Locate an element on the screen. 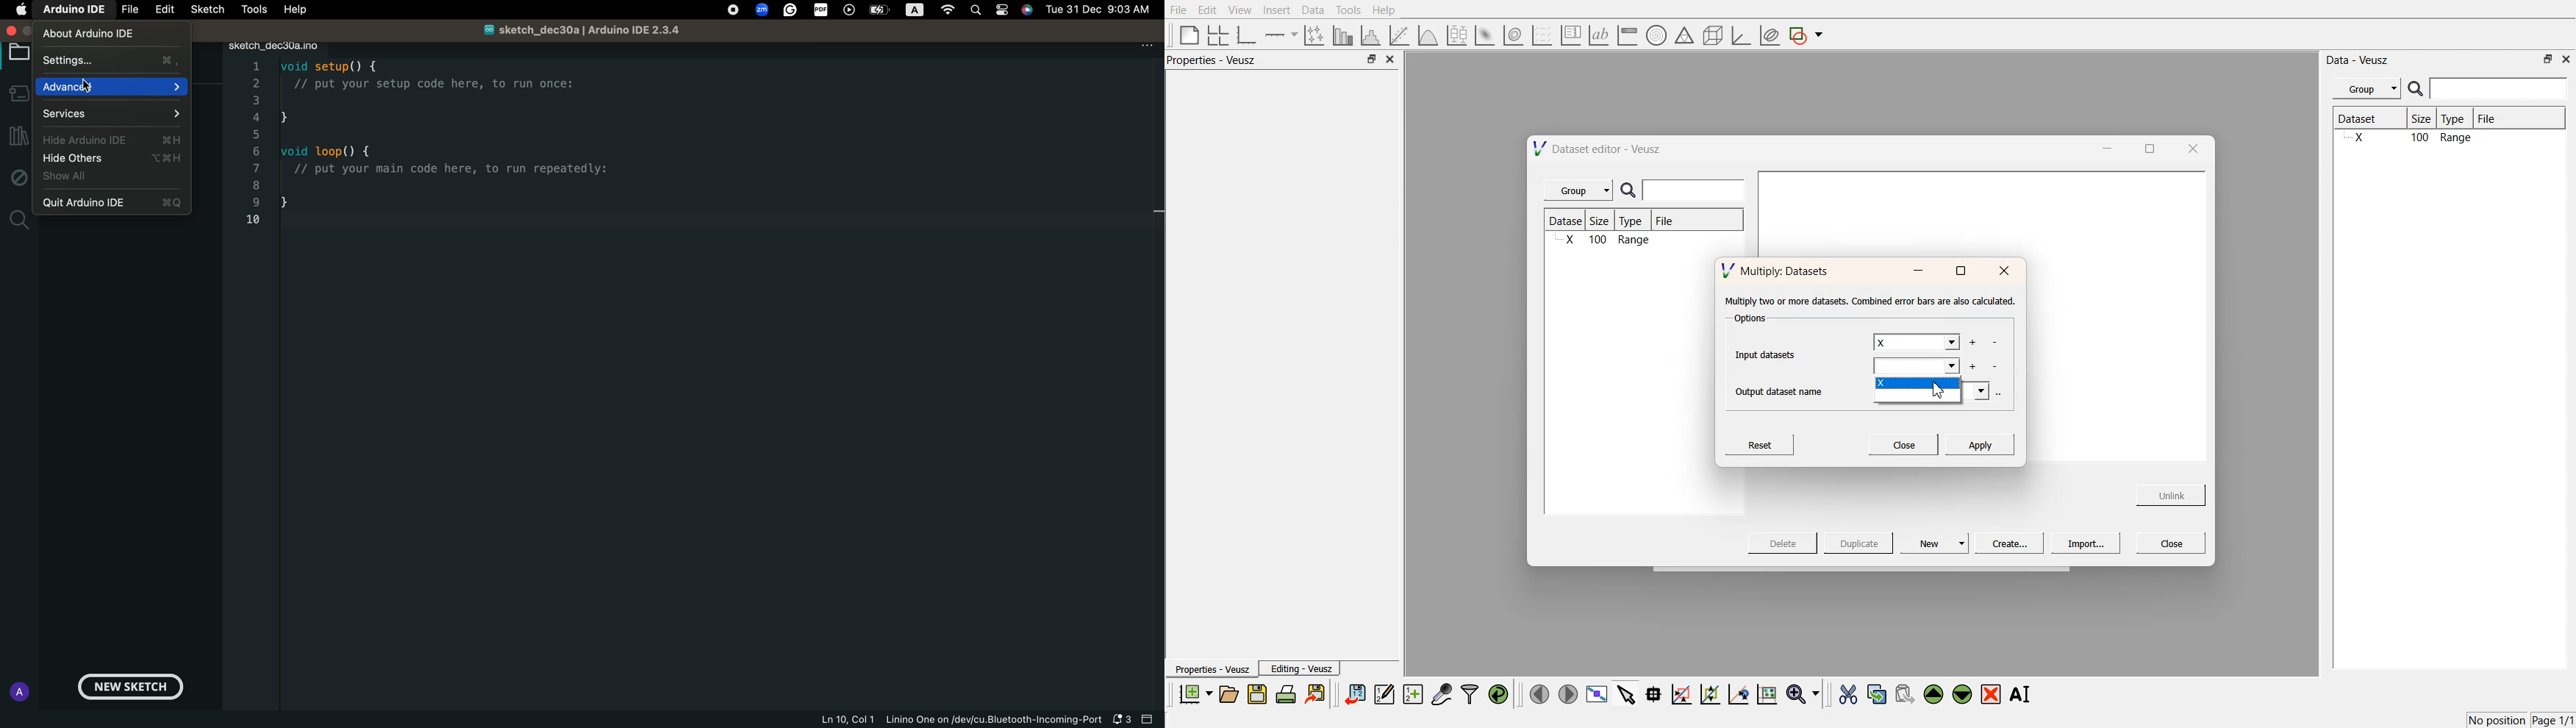 This screenshot has height=728, width=2576. code is located at coordinates (450, 151).